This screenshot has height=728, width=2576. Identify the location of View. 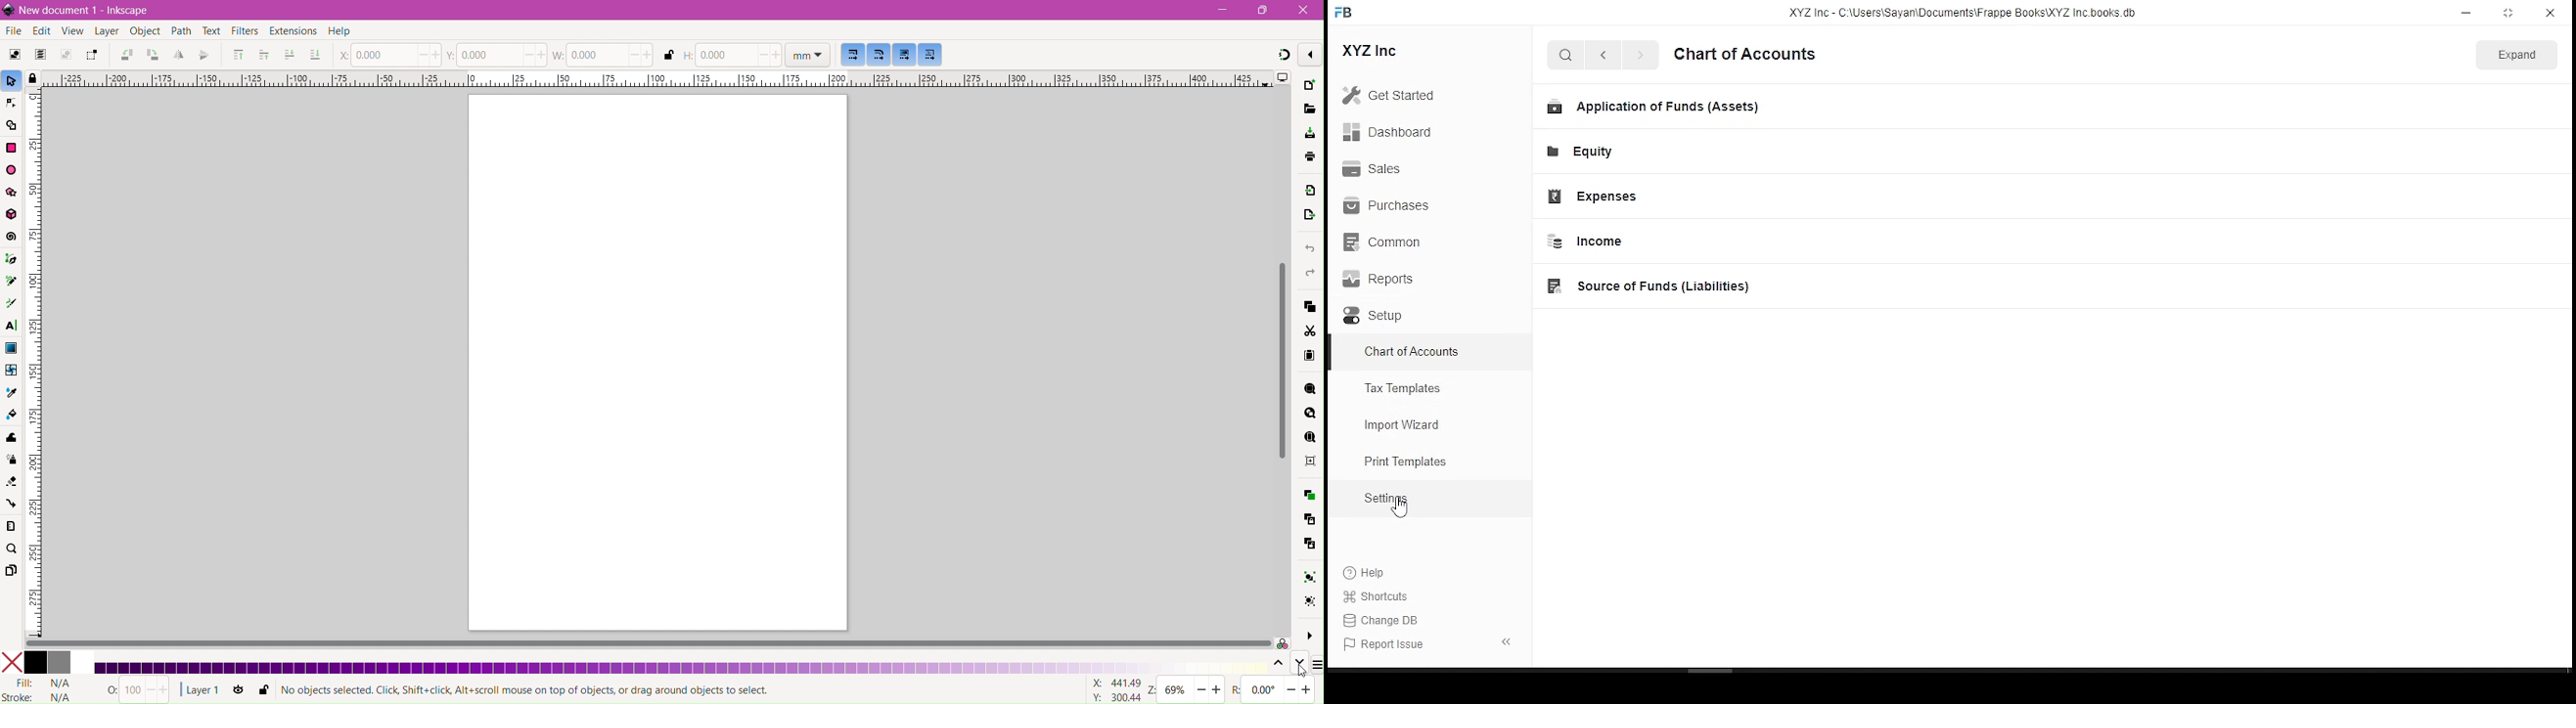
(70, 31).